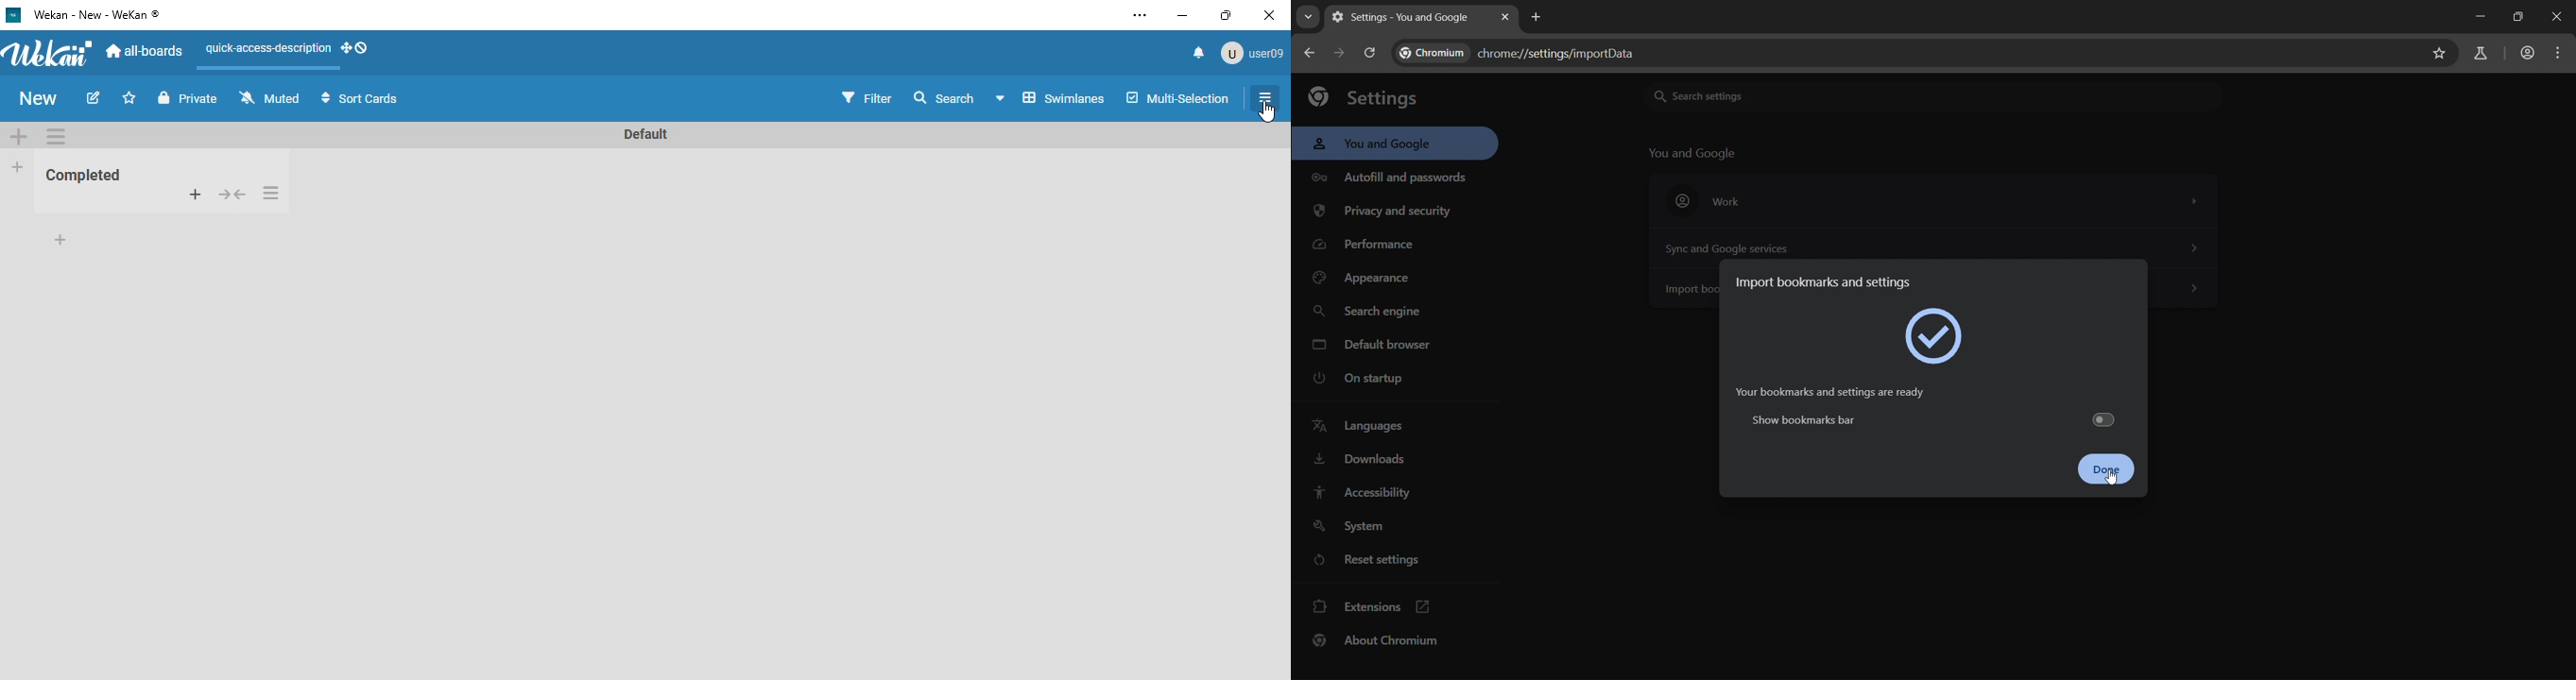 This screenshot has height=700, width=2576. Describe the element at coordinates (1695, 153) in the screenshot. I see `You and Google` at that location.